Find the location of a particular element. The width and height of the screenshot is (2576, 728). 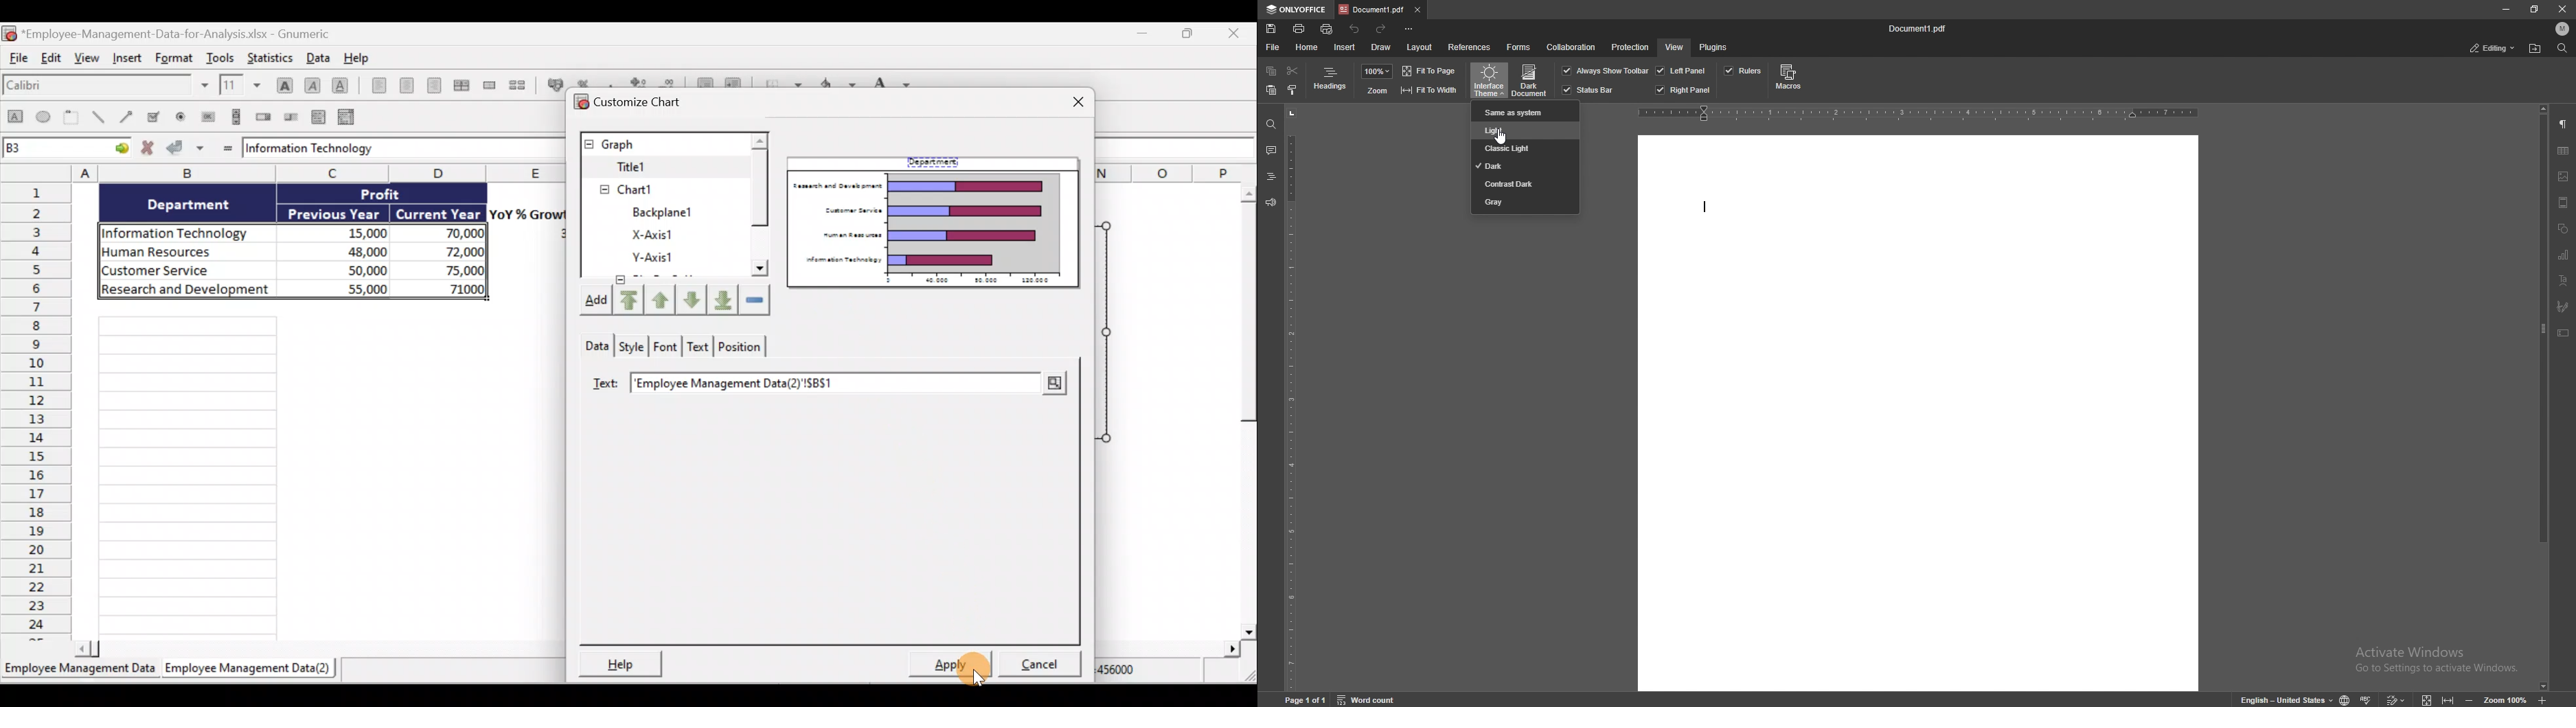

Align left is located at coordinates (379, 85).